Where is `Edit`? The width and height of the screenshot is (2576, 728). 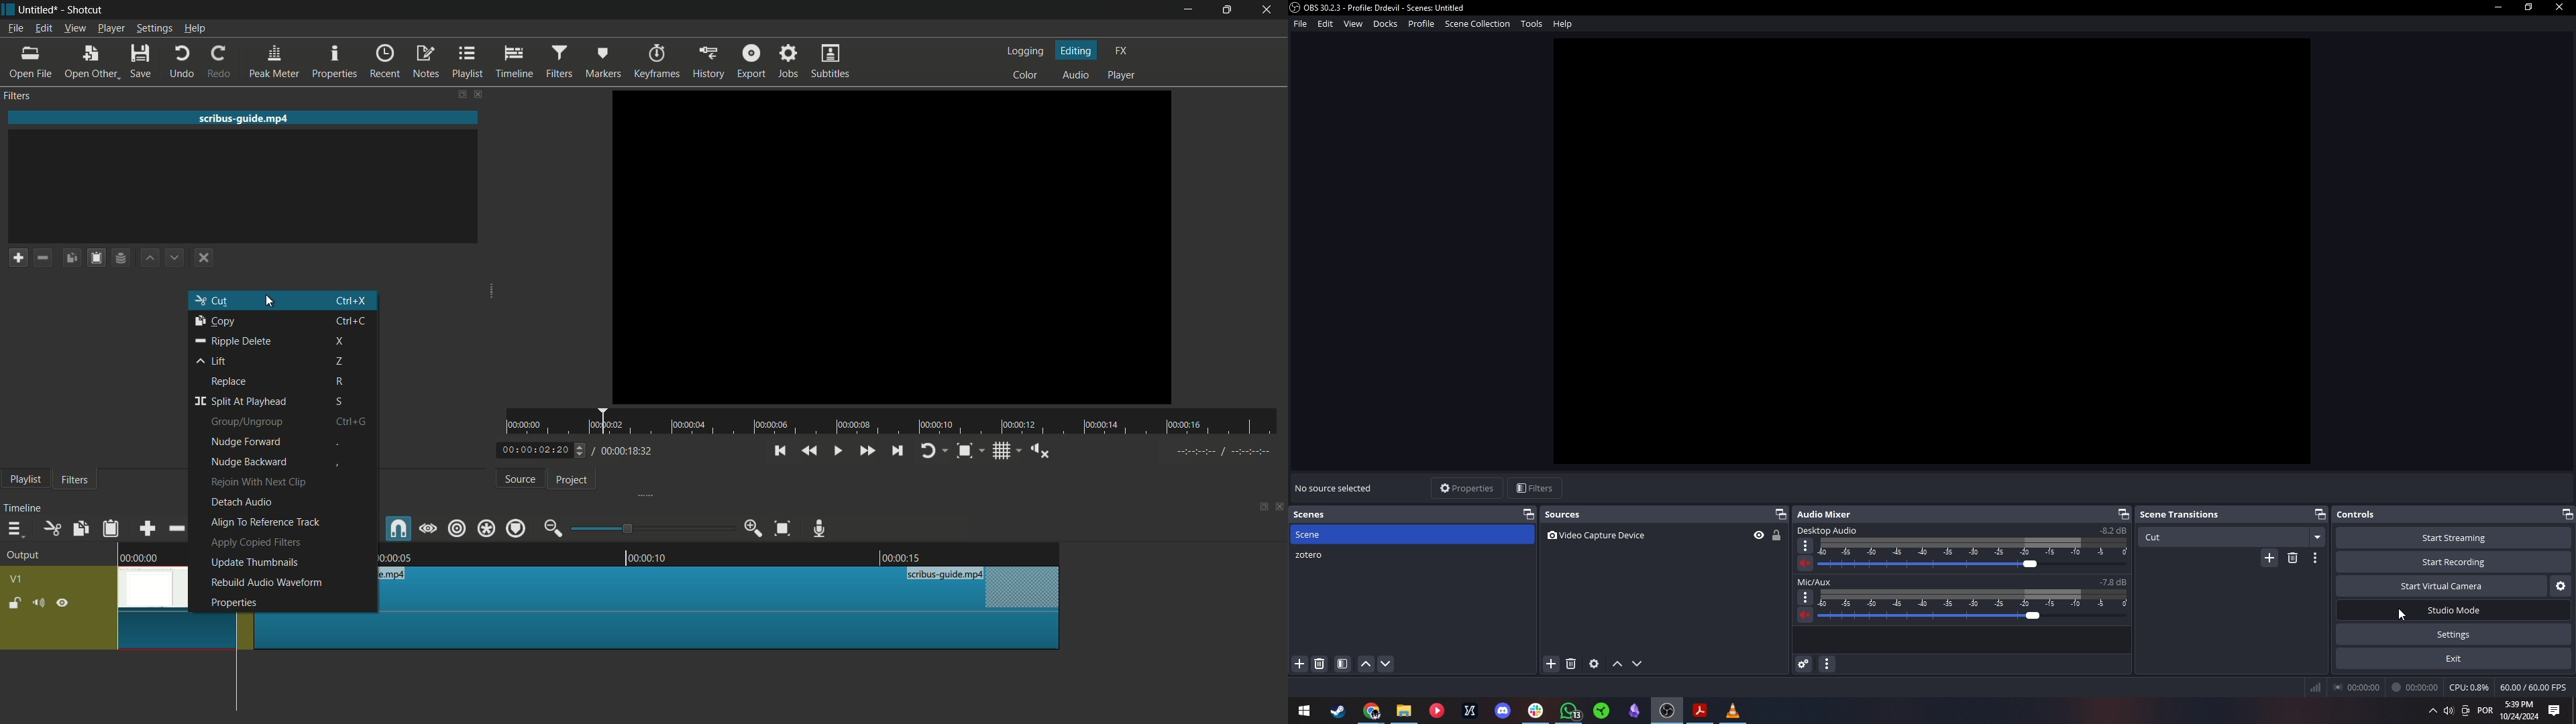
Edit is located at coordinates (1325, 23).